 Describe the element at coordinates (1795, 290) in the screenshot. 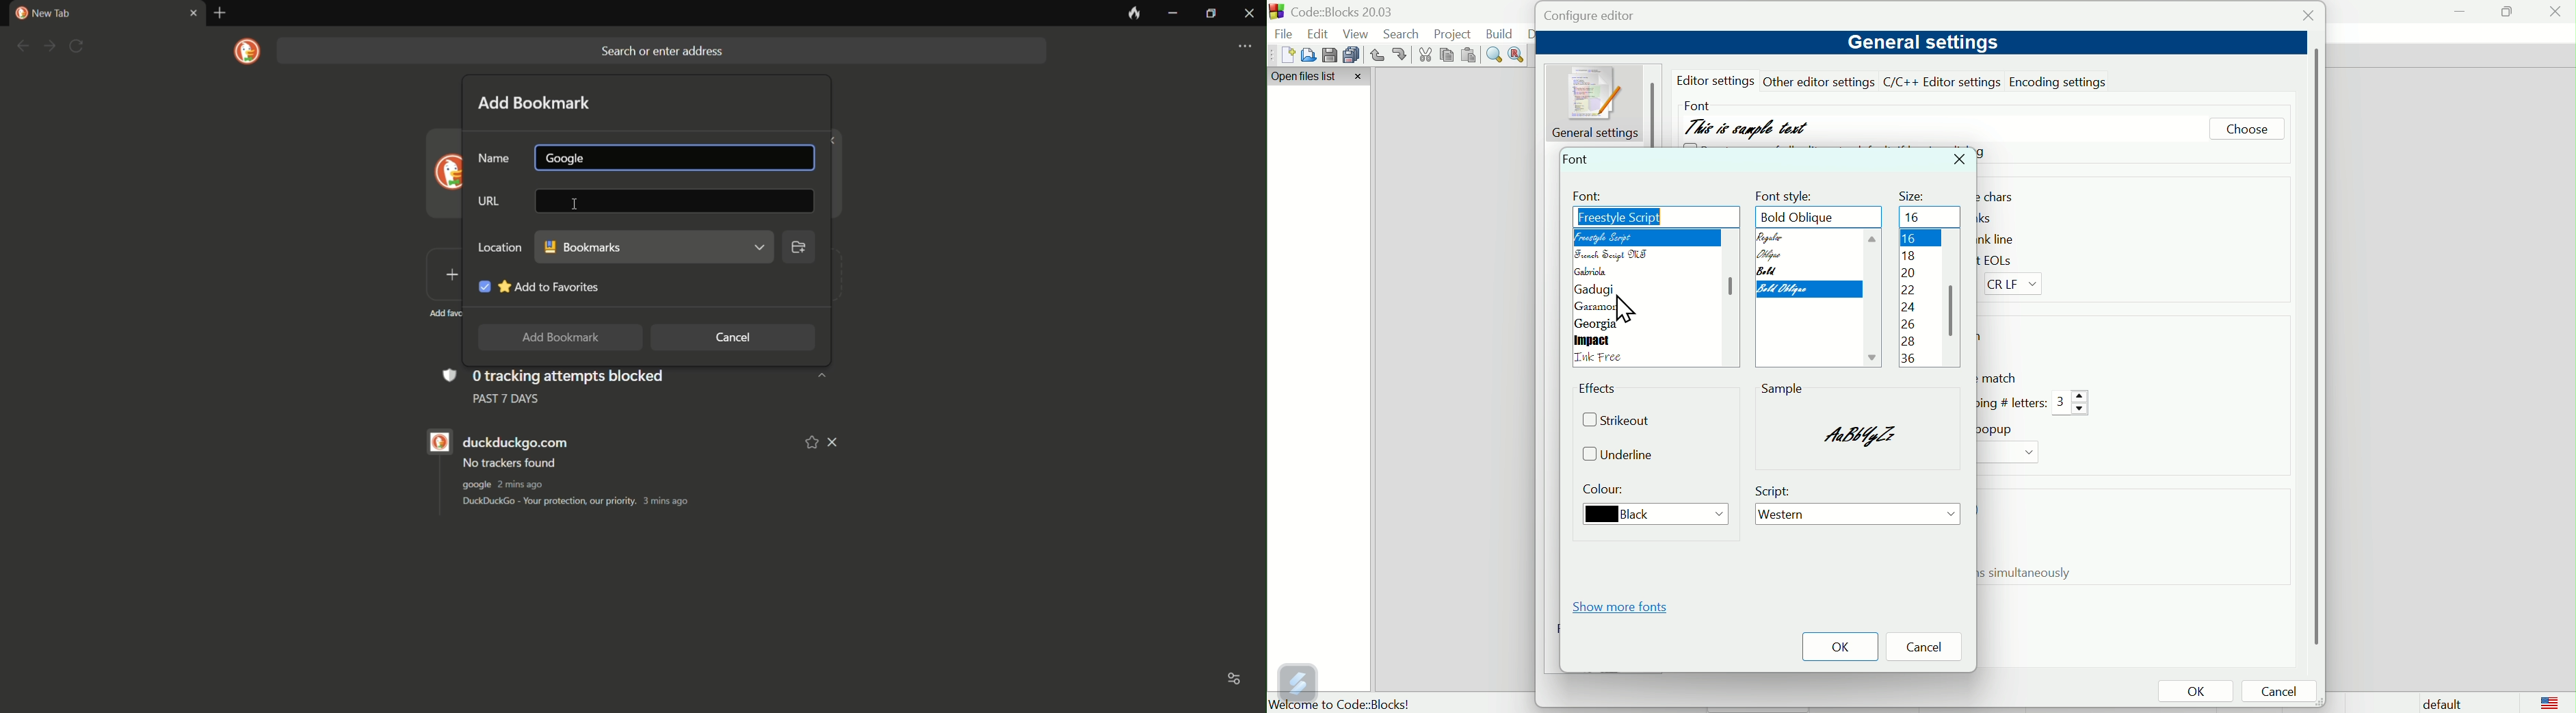

I see `Bold oblique` at that location.